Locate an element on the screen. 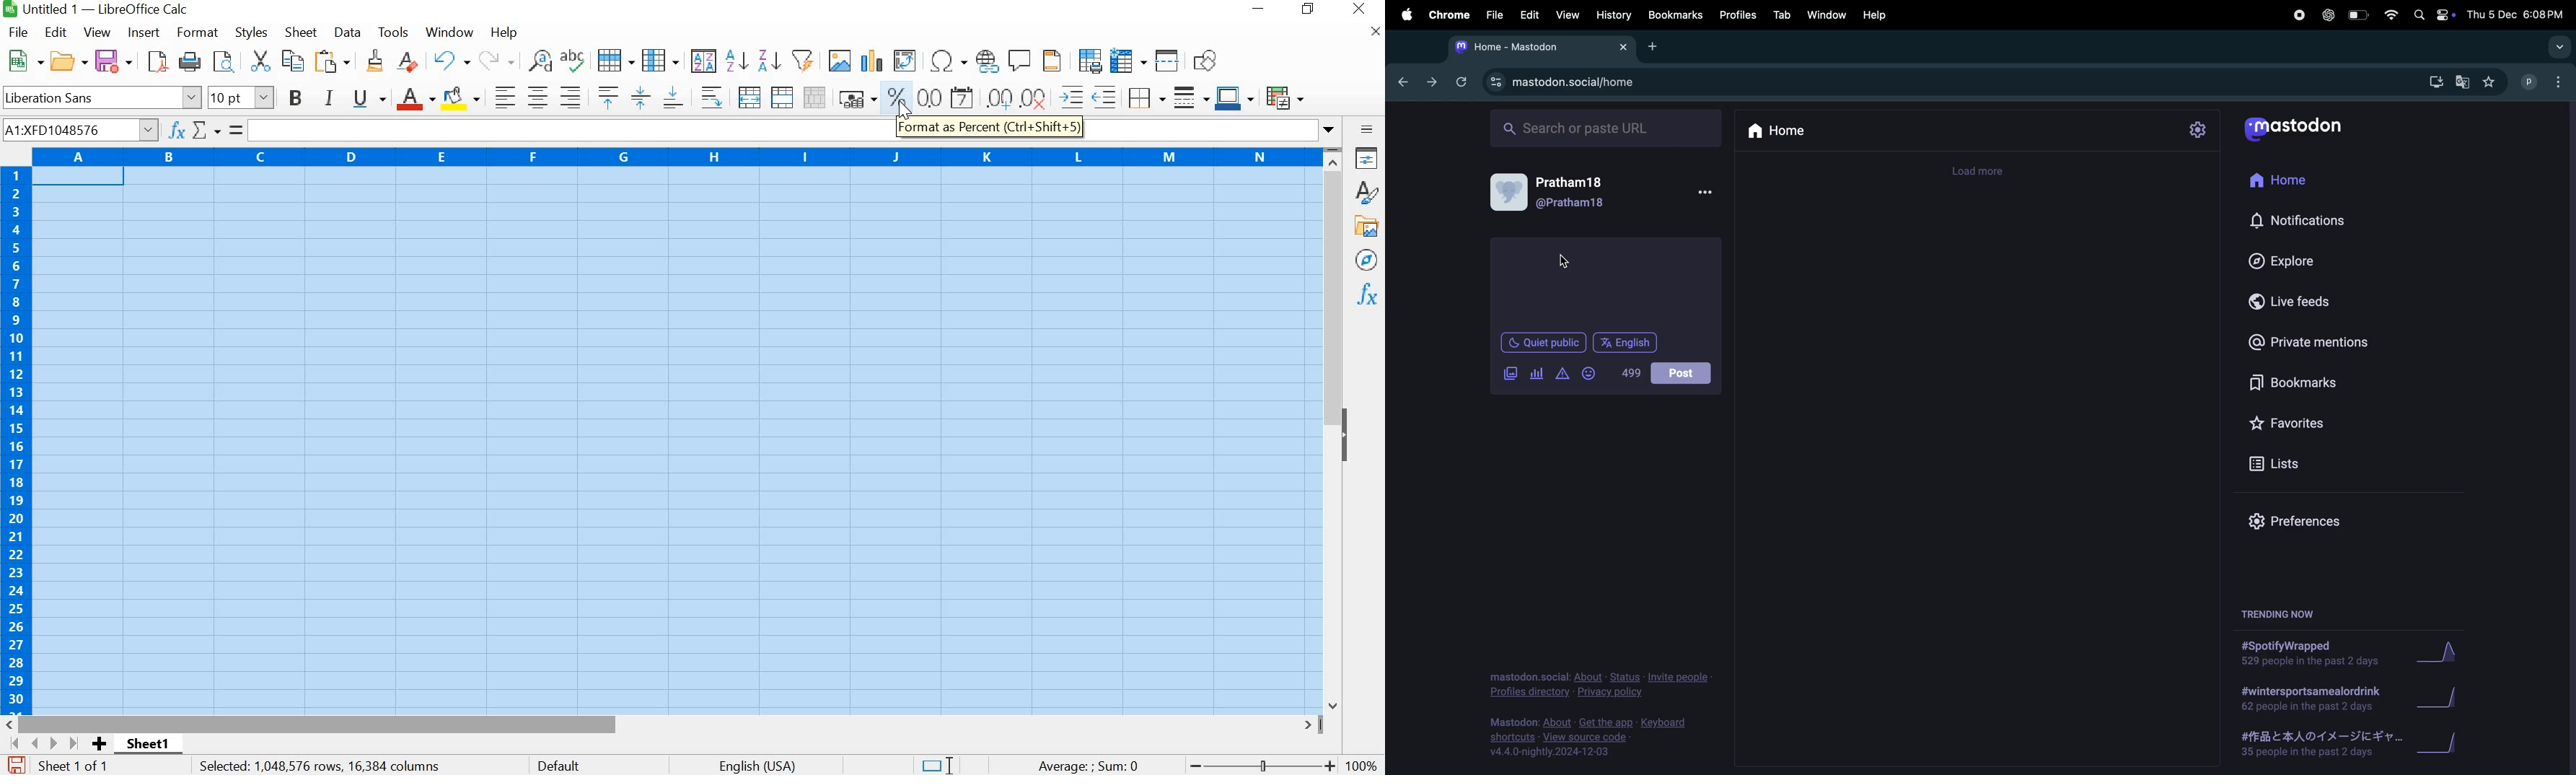  SAVE AS PDF is located at coordinates (155, 63).